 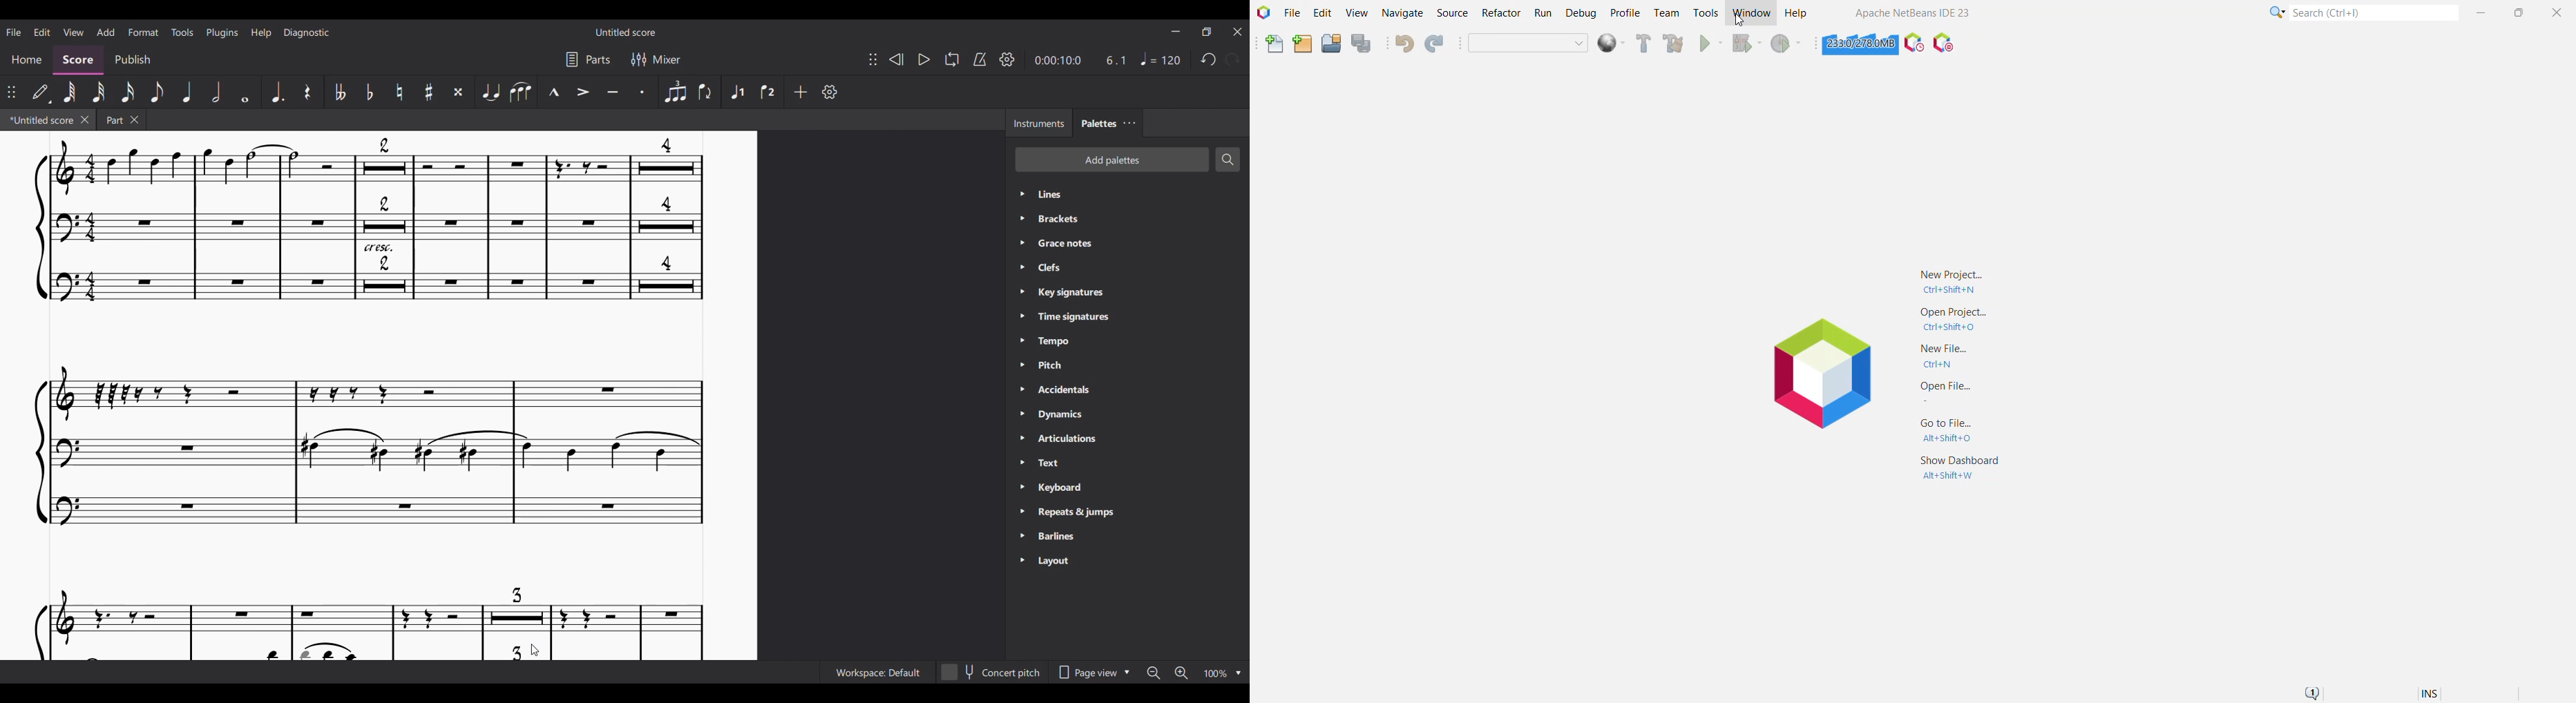 I want to click on Whole note, so click(x=245, y=92).